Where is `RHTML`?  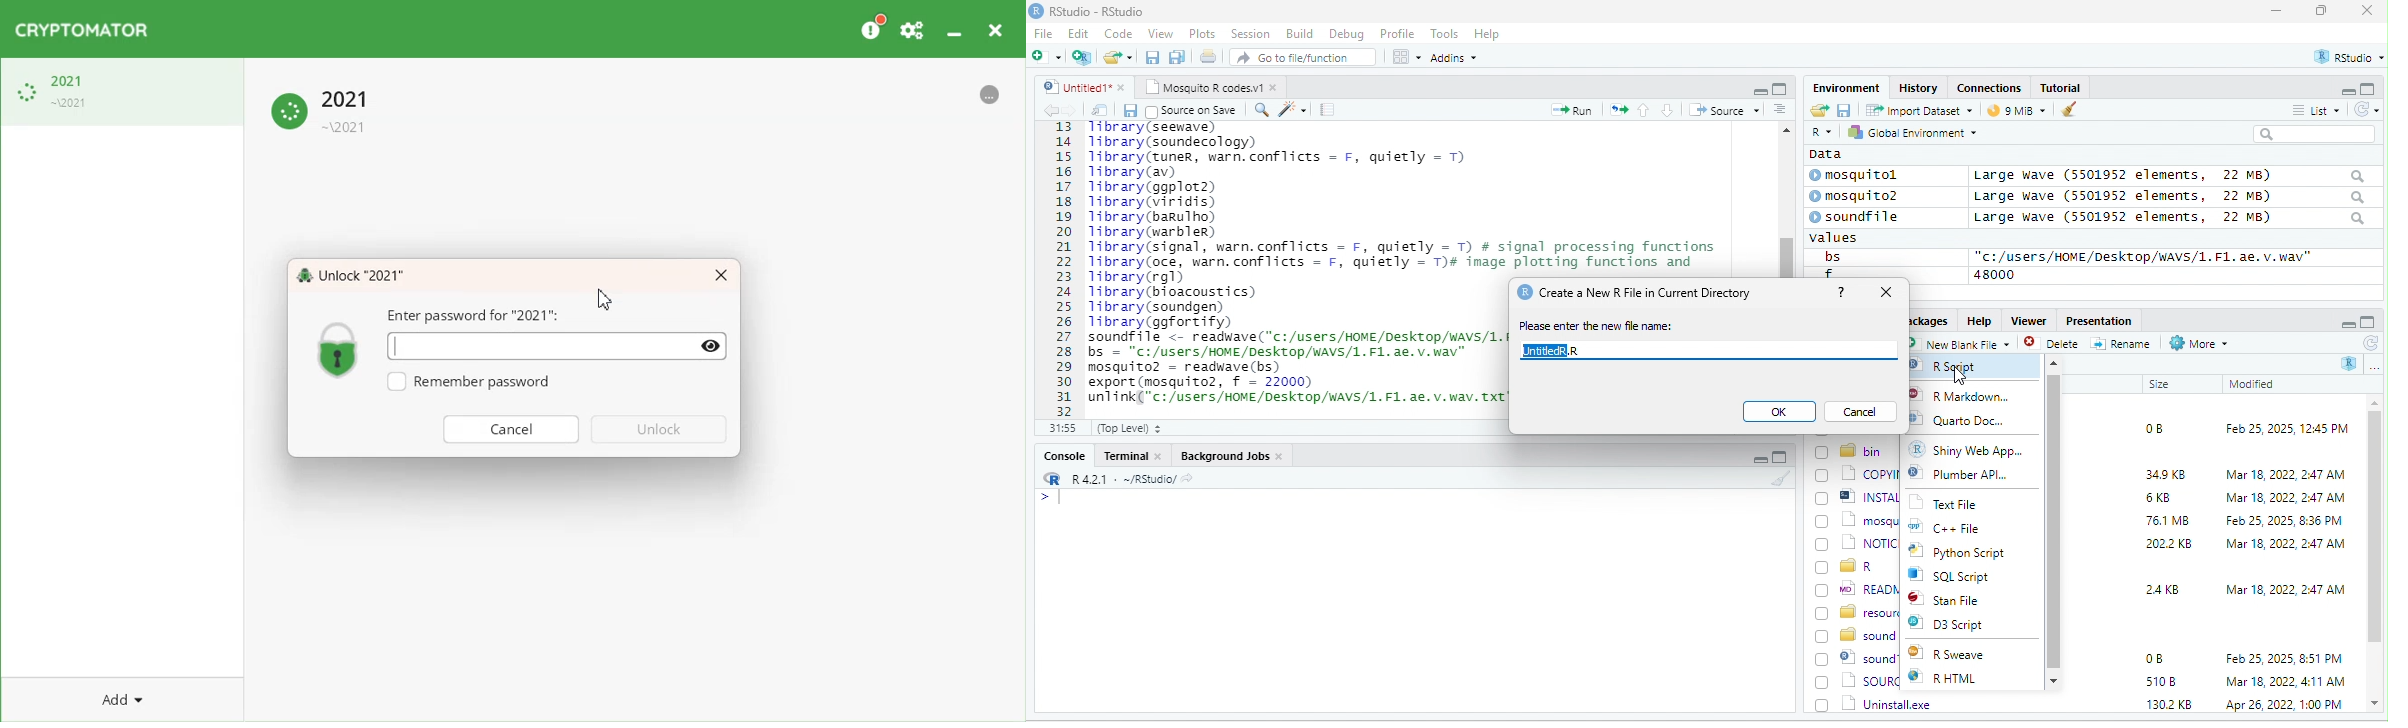 RHTML is located at coordinates (1958, 679).